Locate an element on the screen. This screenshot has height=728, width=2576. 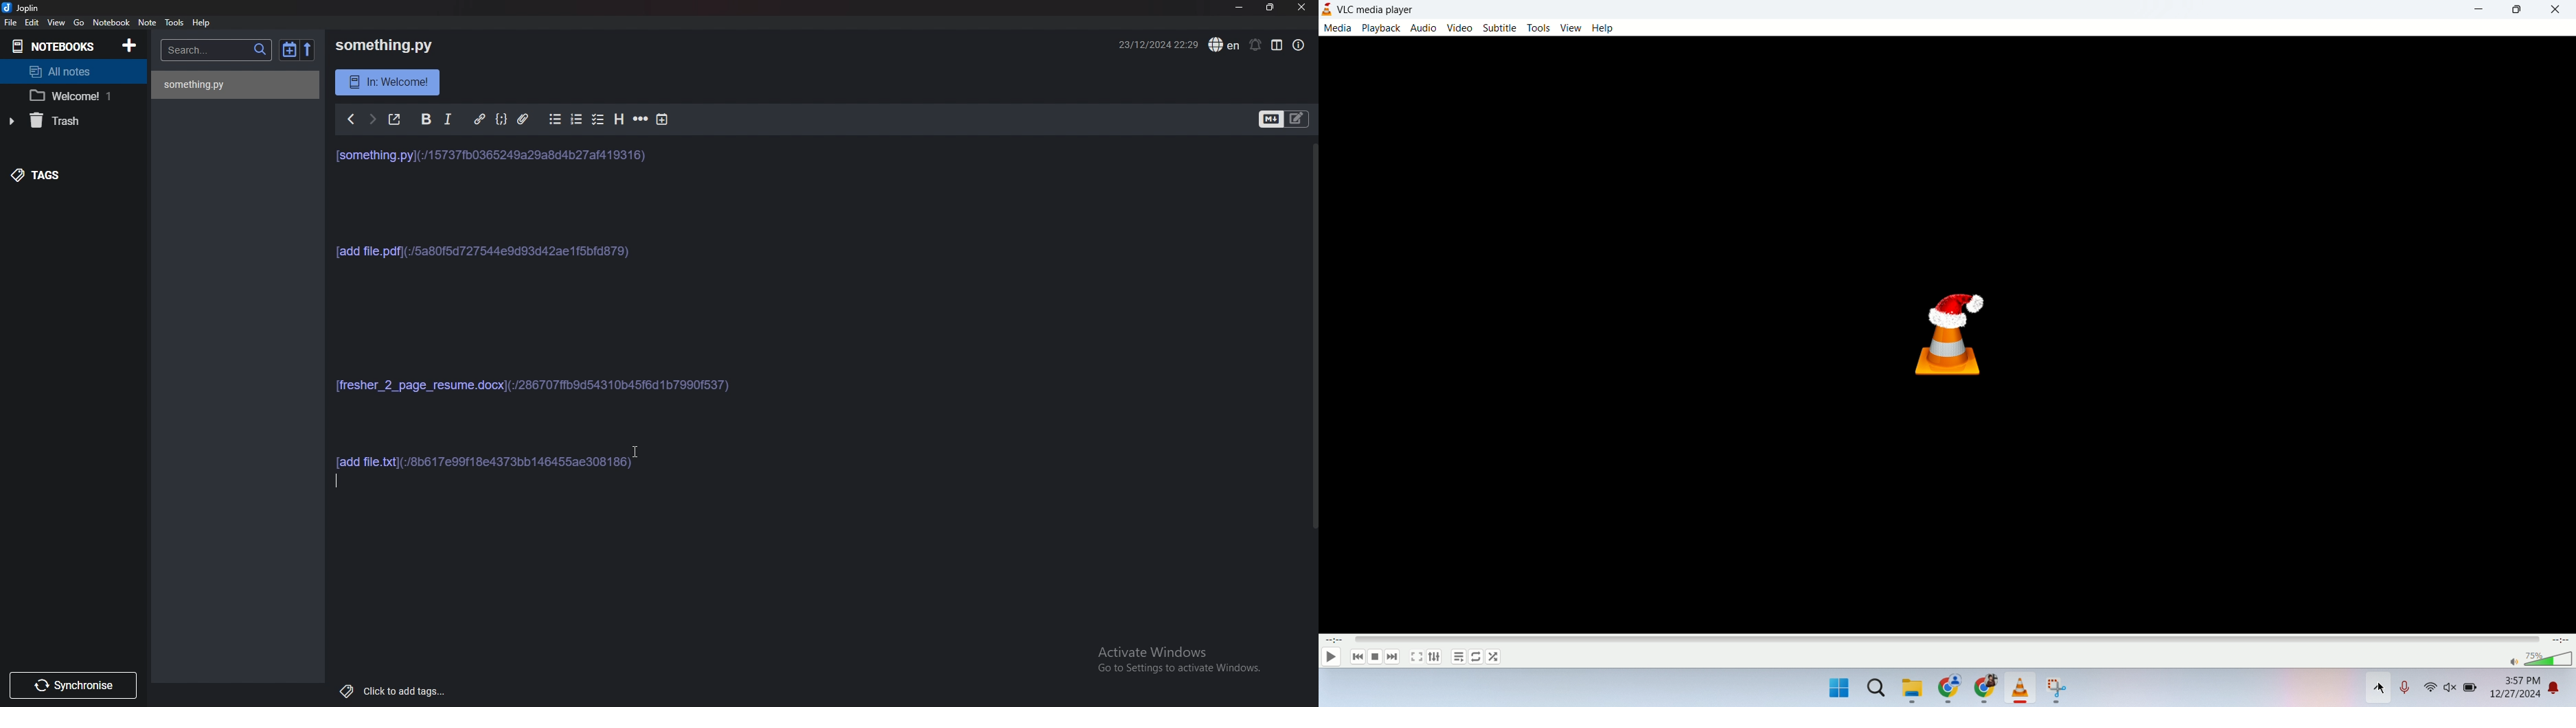
insert time is located at coordinates (663, 119).